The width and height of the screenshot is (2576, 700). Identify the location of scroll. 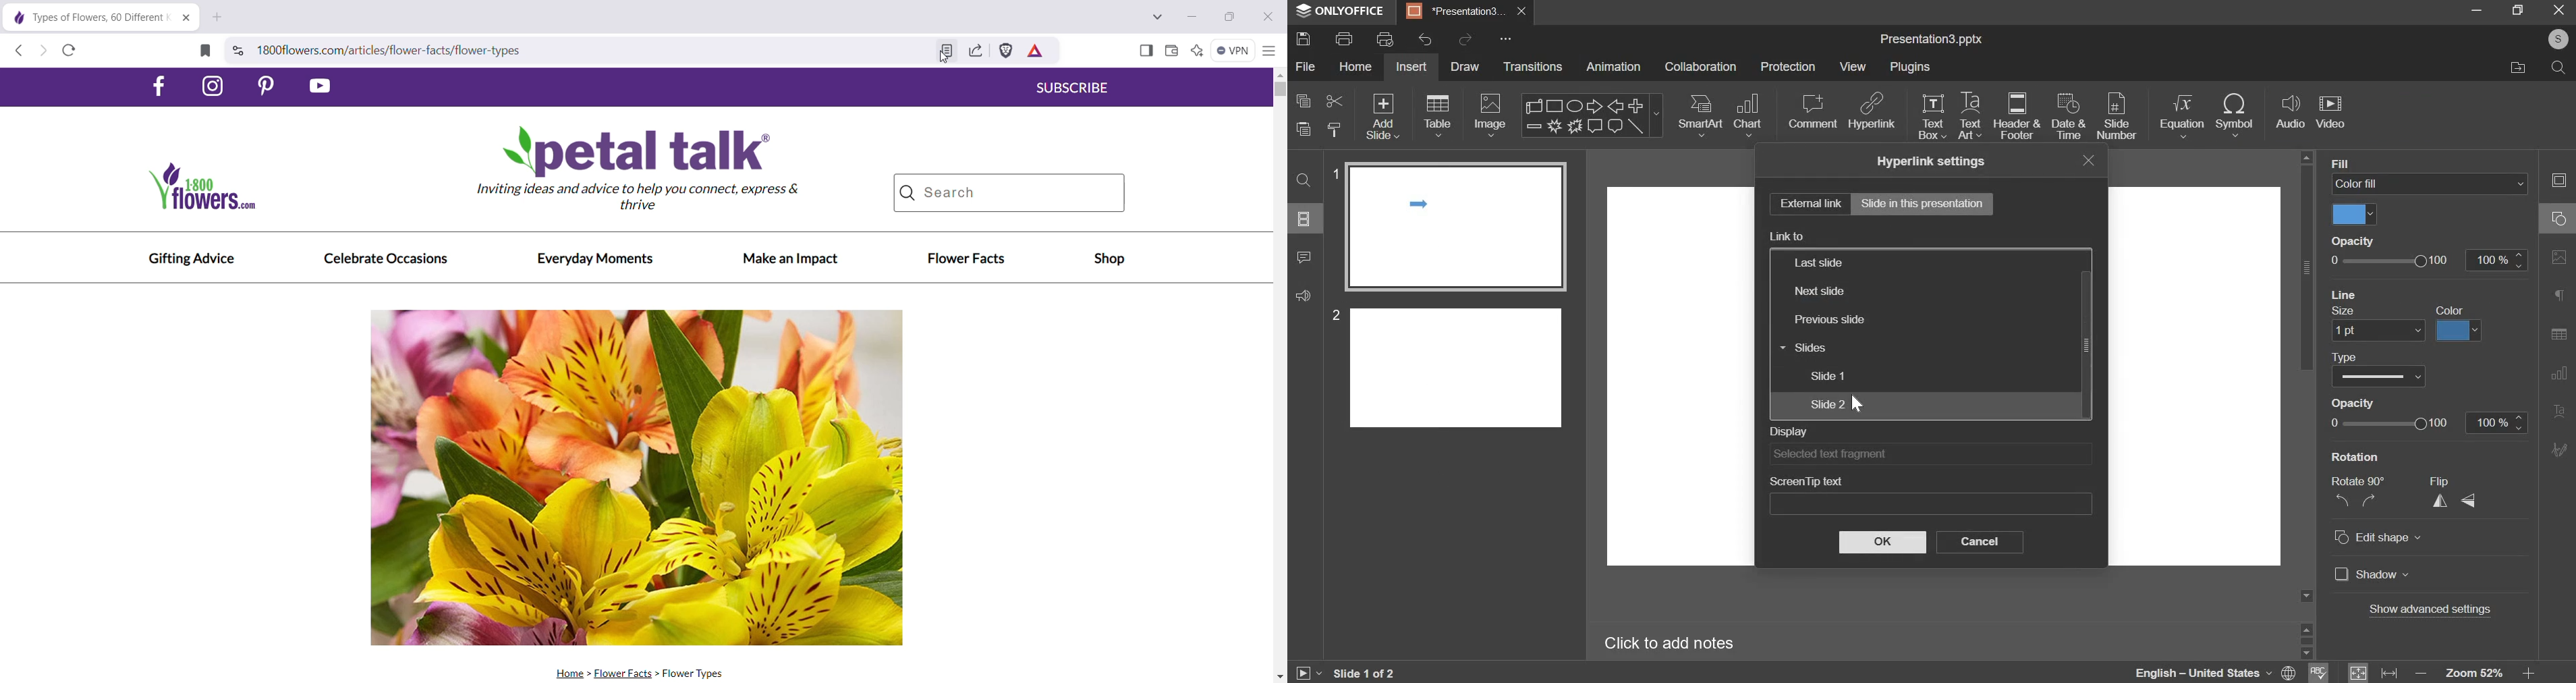
(1536, 105).